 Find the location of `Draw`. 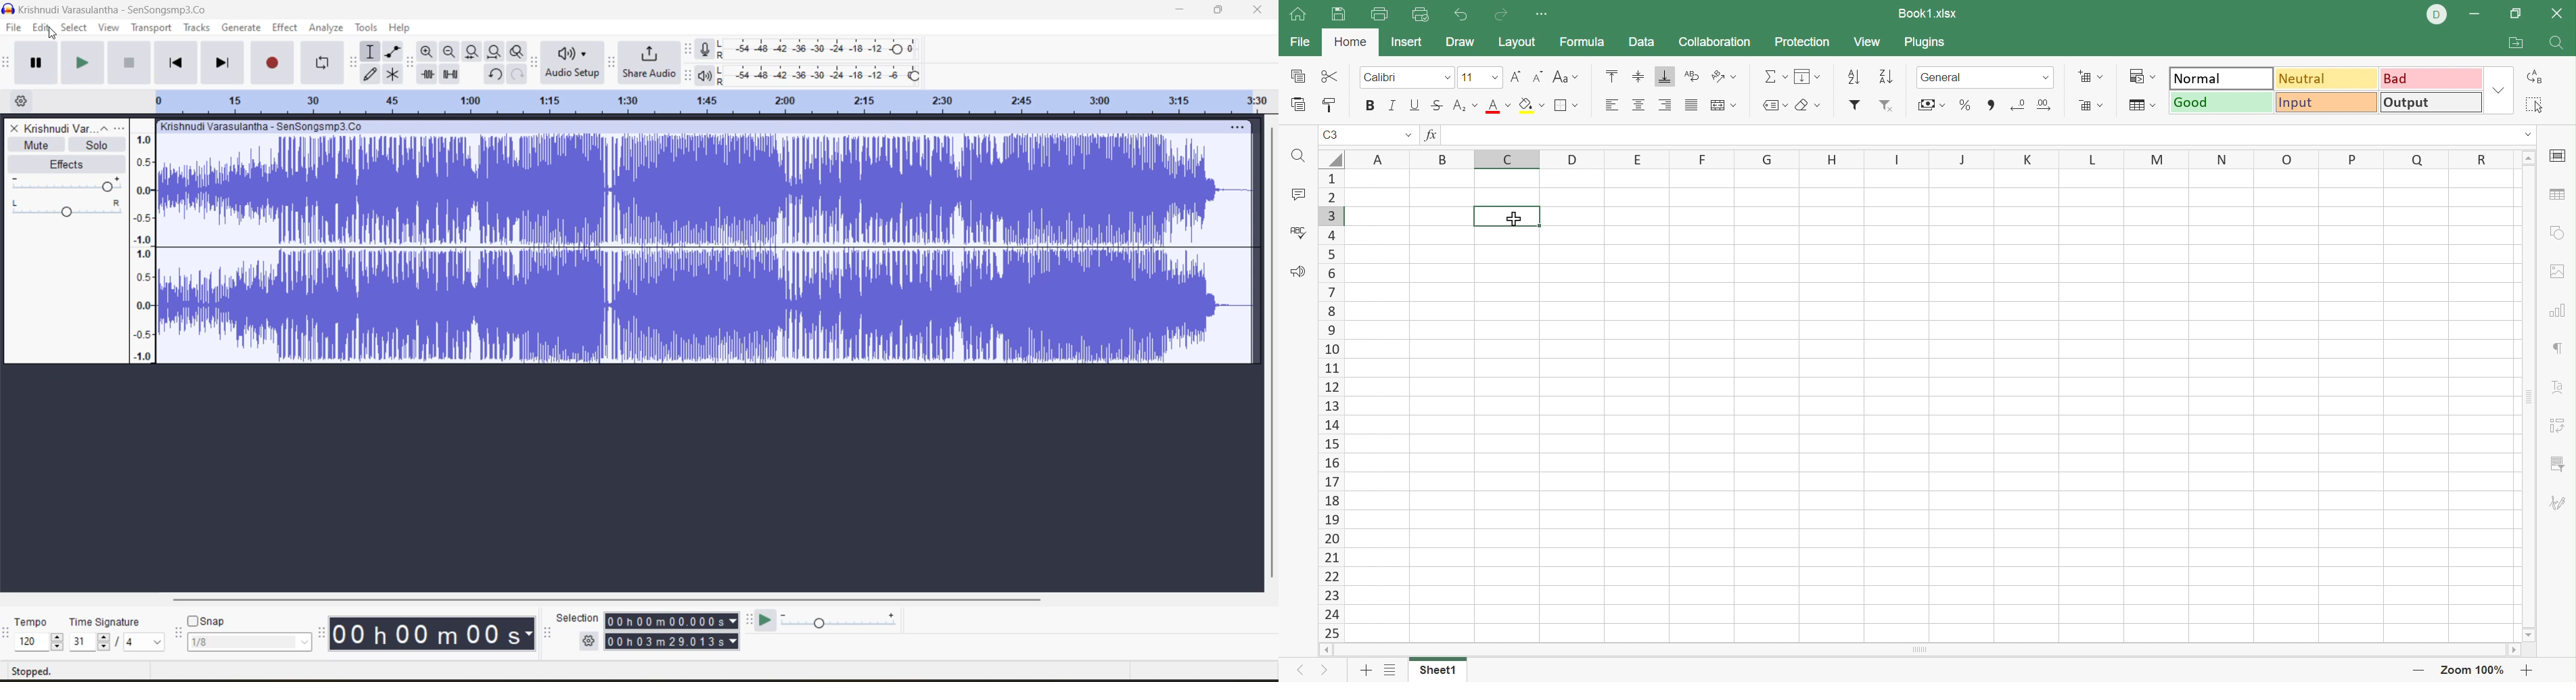

Draw is located at coordinates (1459, 43).